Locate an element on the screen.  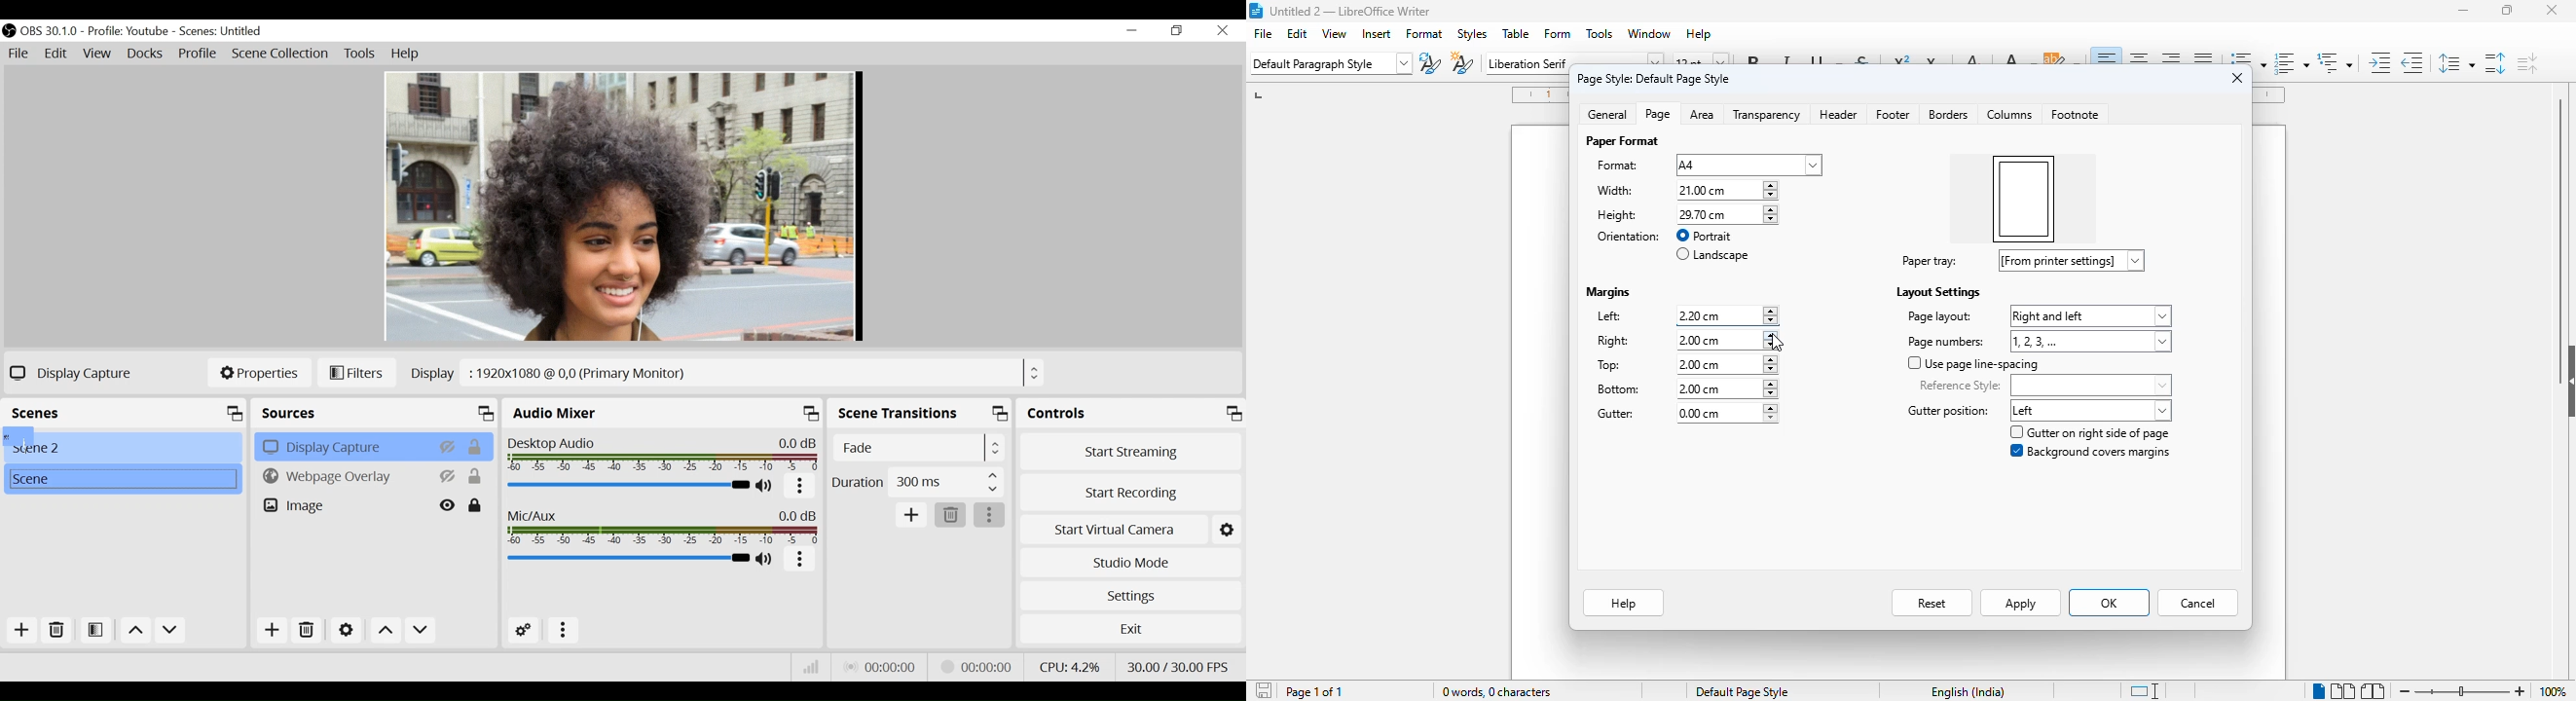
Delete is located at coordinates (949, 514).